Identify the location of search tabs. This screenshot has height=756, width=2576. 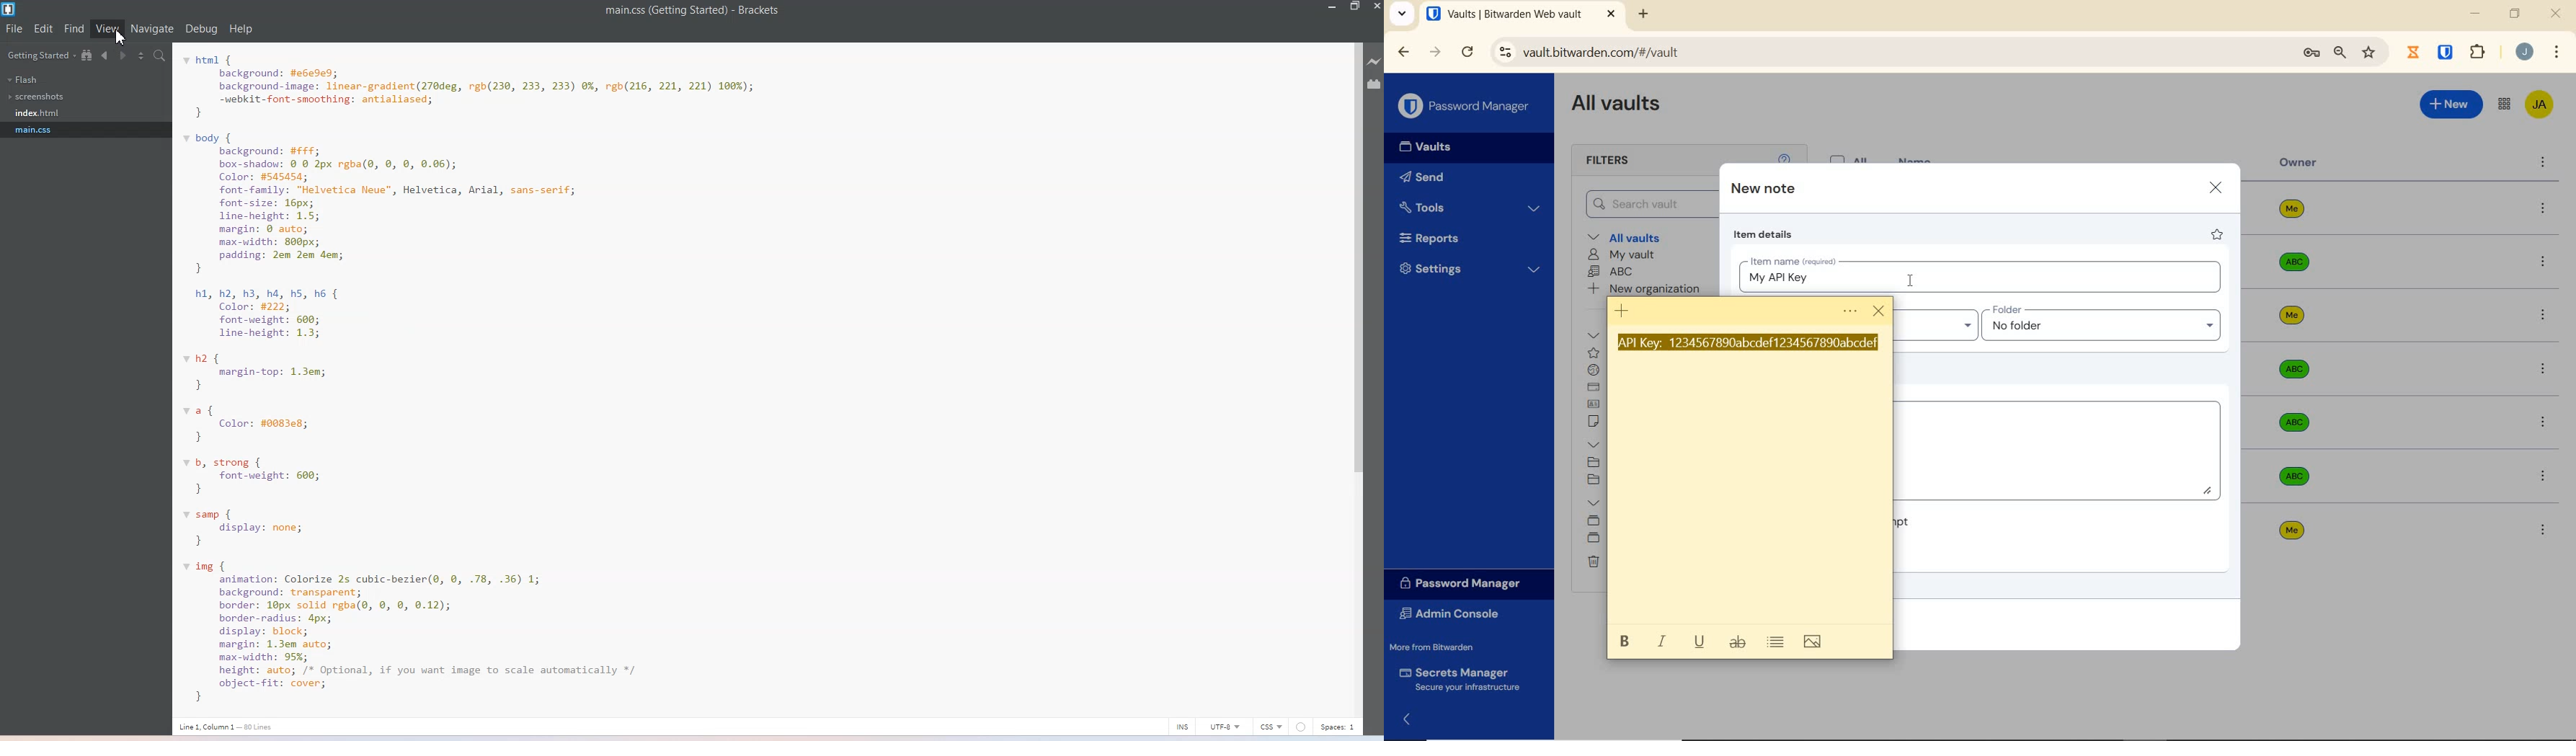
(1402, 13).